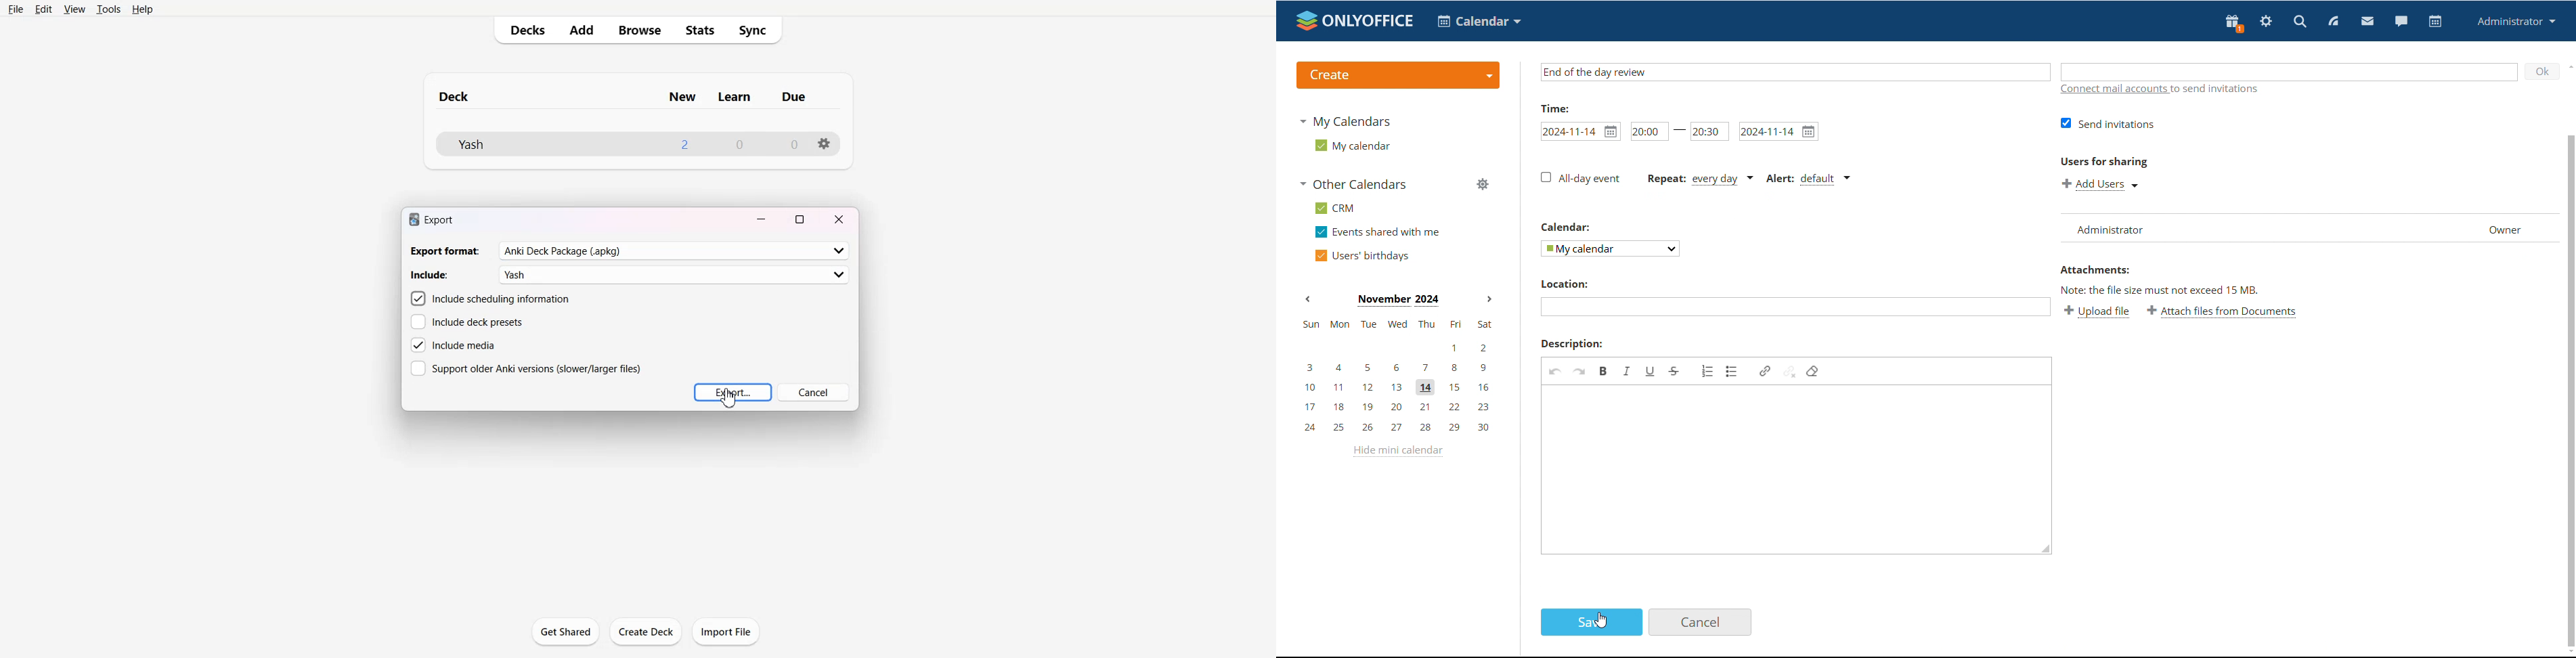 This screenshot has width=2576, height=672. Describe the element at coordinates (1809, 180) in the screenshot. I see `Event alert type set to default` at that location.